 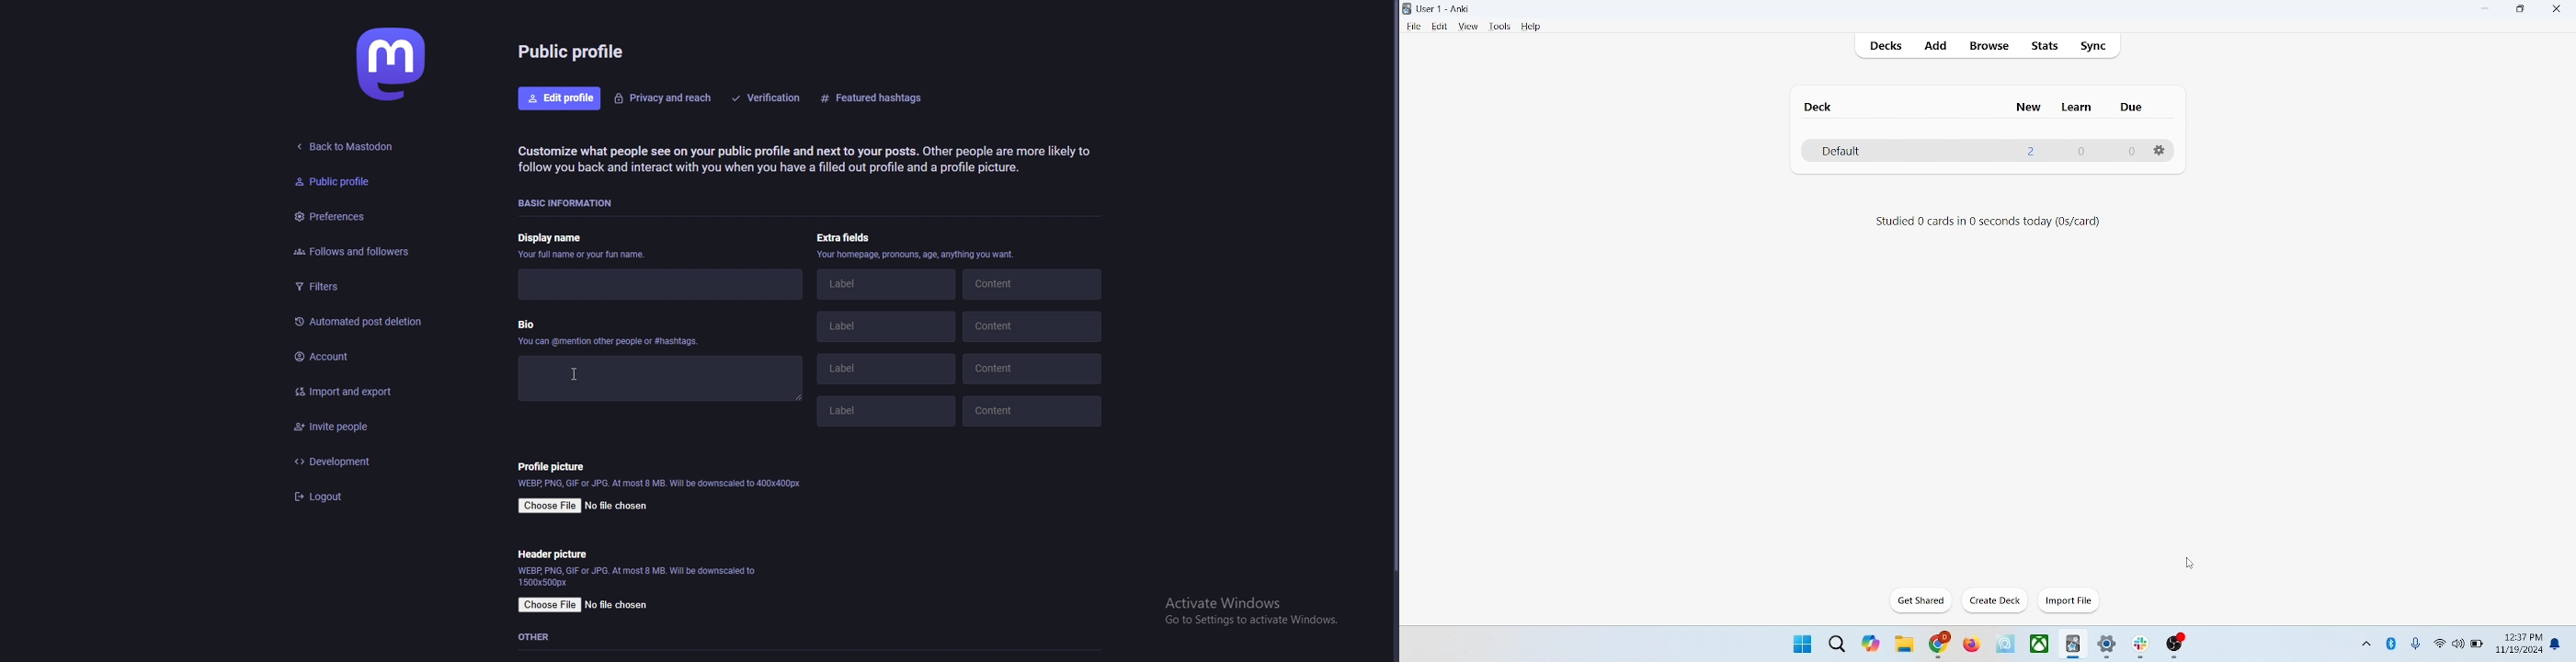 I want to click on settings, so click(x=2108, y=647).